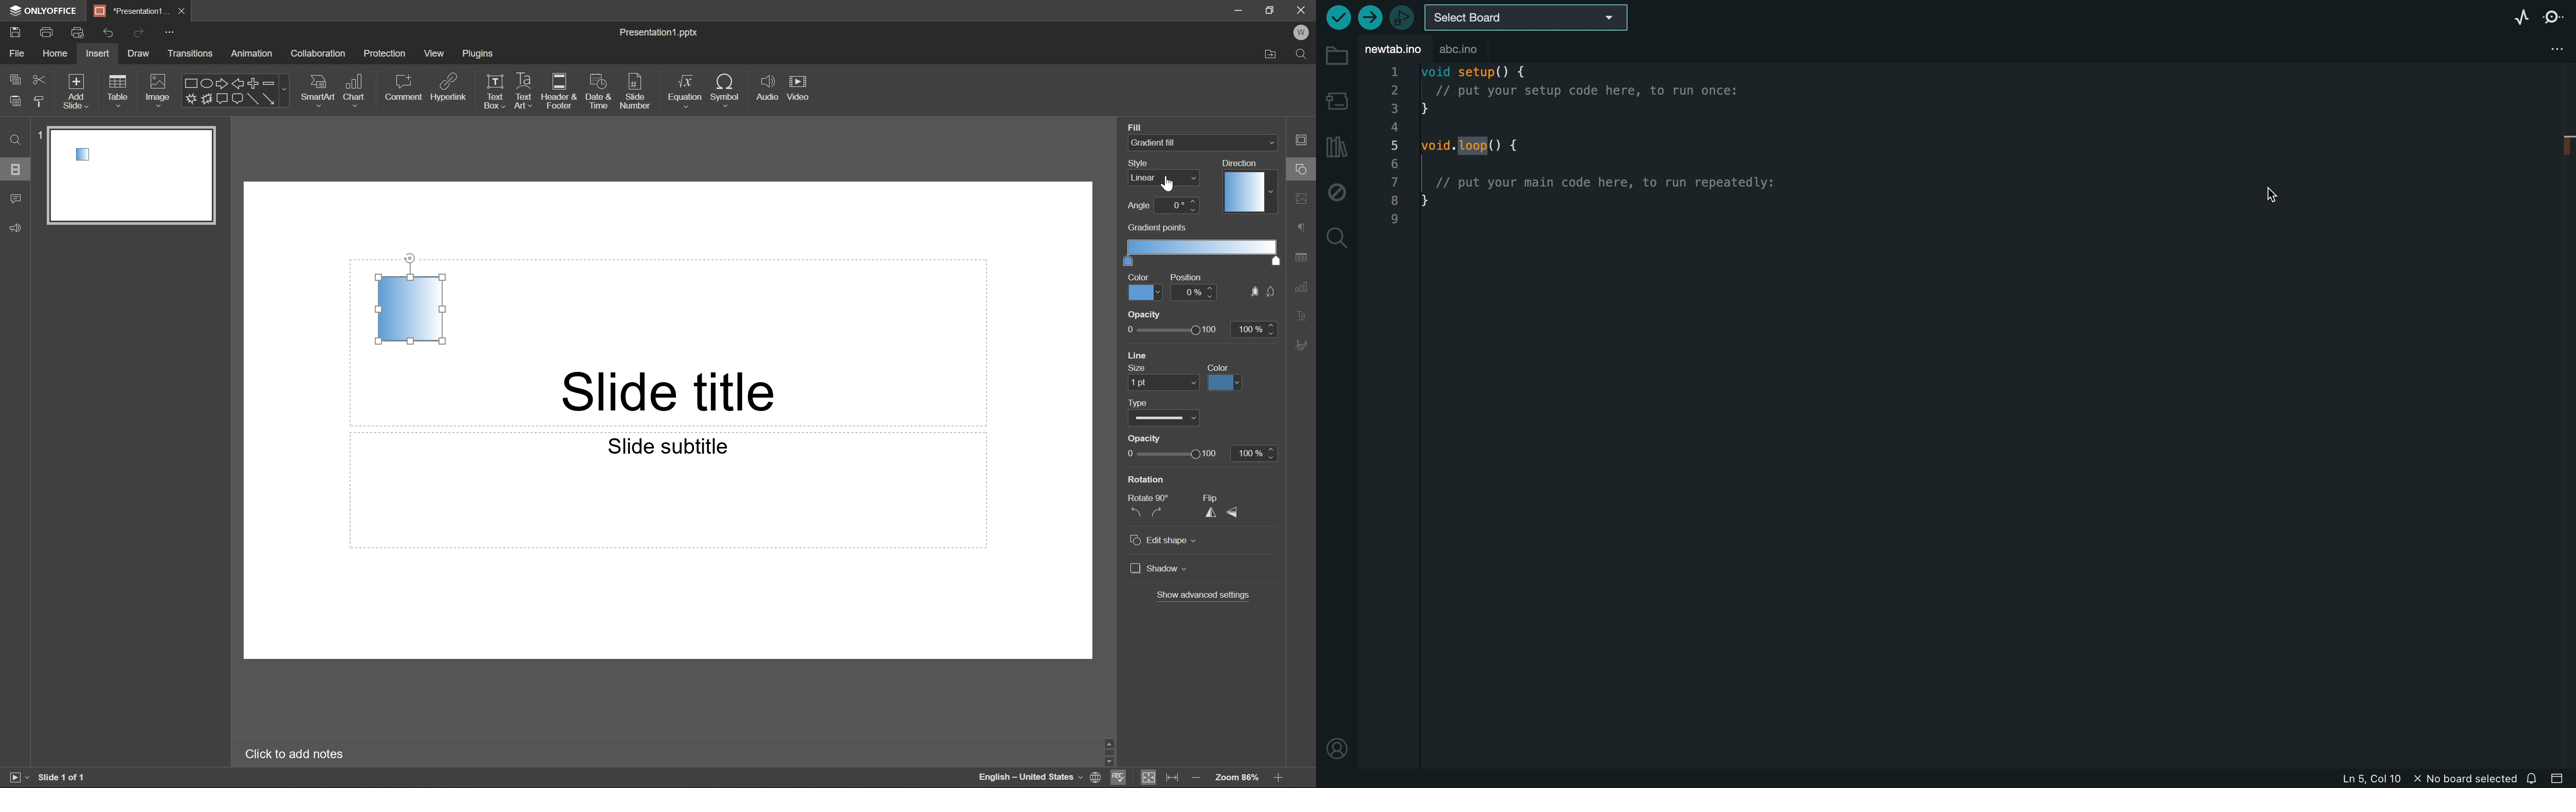  Describe the element at coordinates (1172, 142) in the screenshot. I see `Gradient fill` at that location.